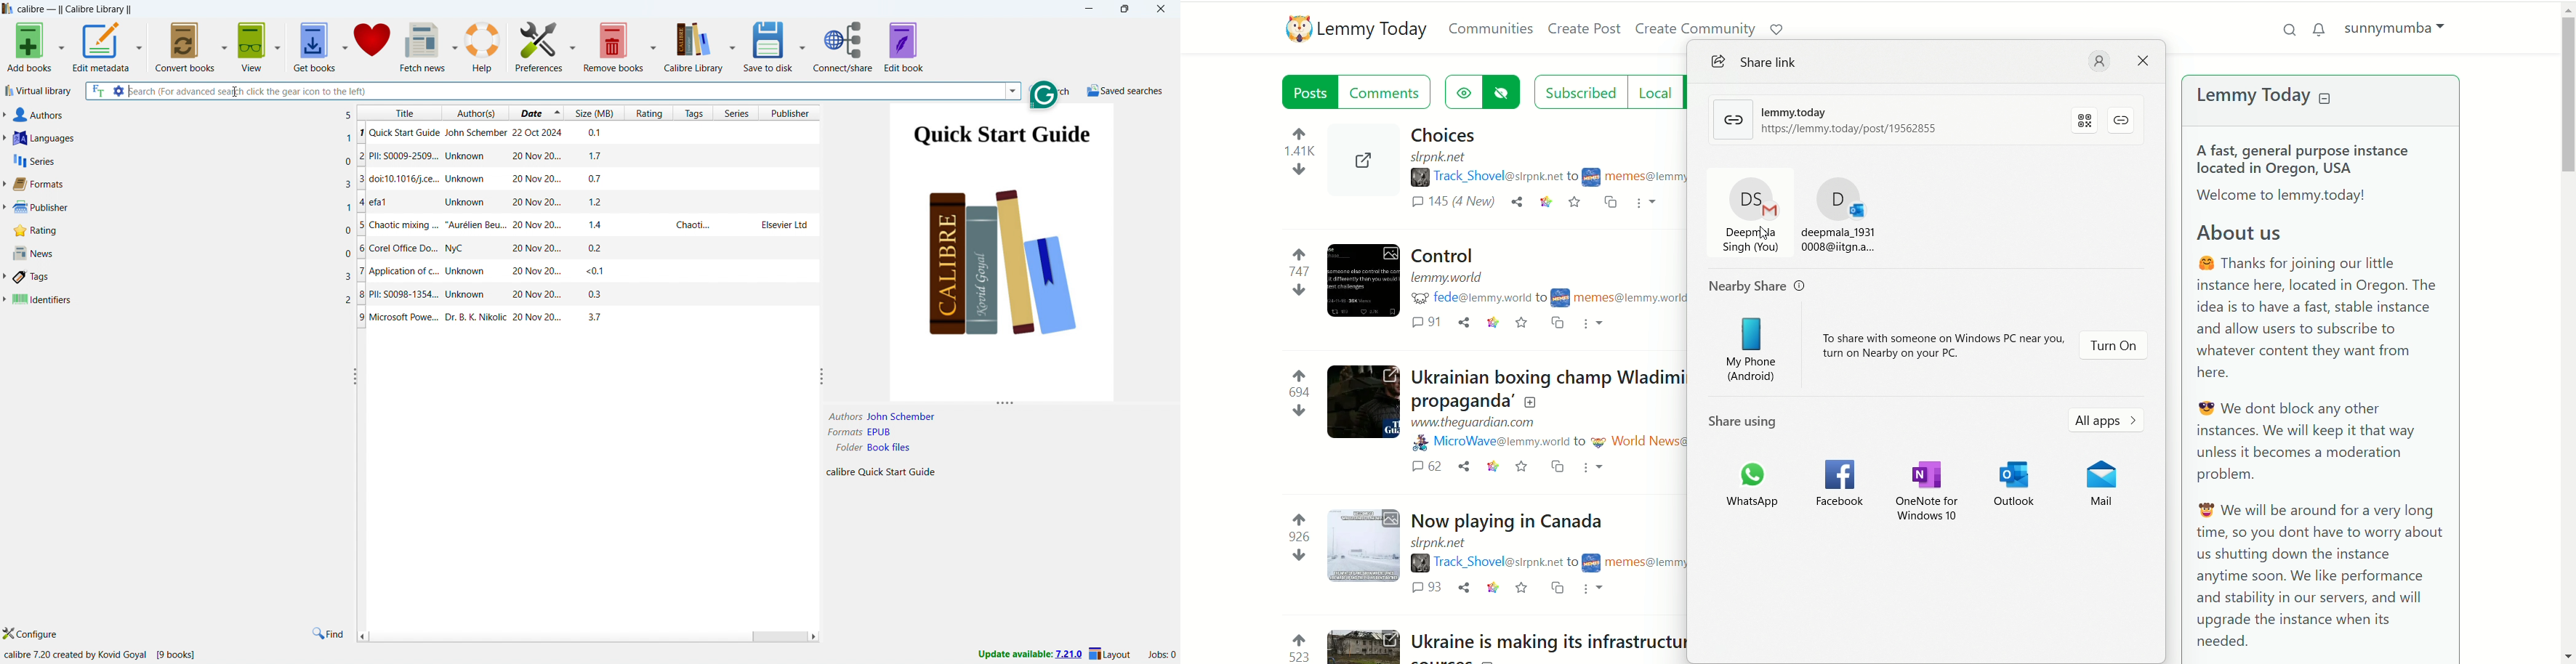 This screenshot has width=2576, height=672. I want to click on sort by authors, so click(477, 113).